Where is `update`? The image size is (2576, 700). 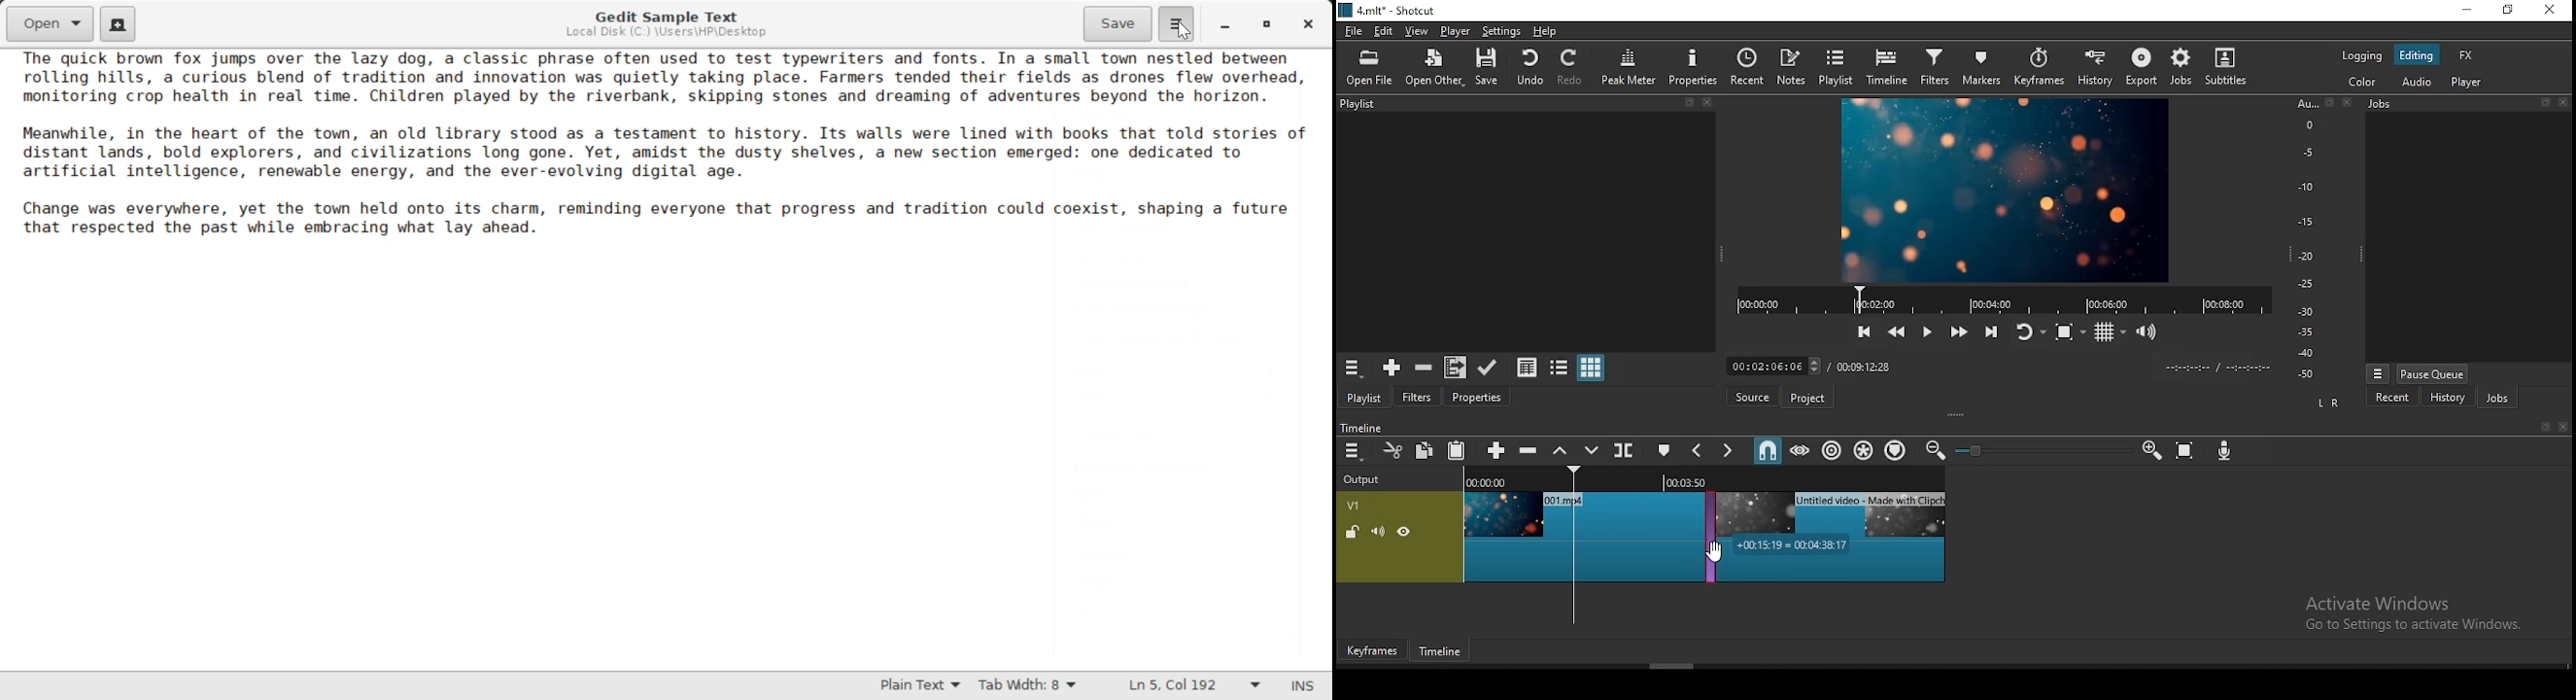 update is located at coordinates (1487, 366).